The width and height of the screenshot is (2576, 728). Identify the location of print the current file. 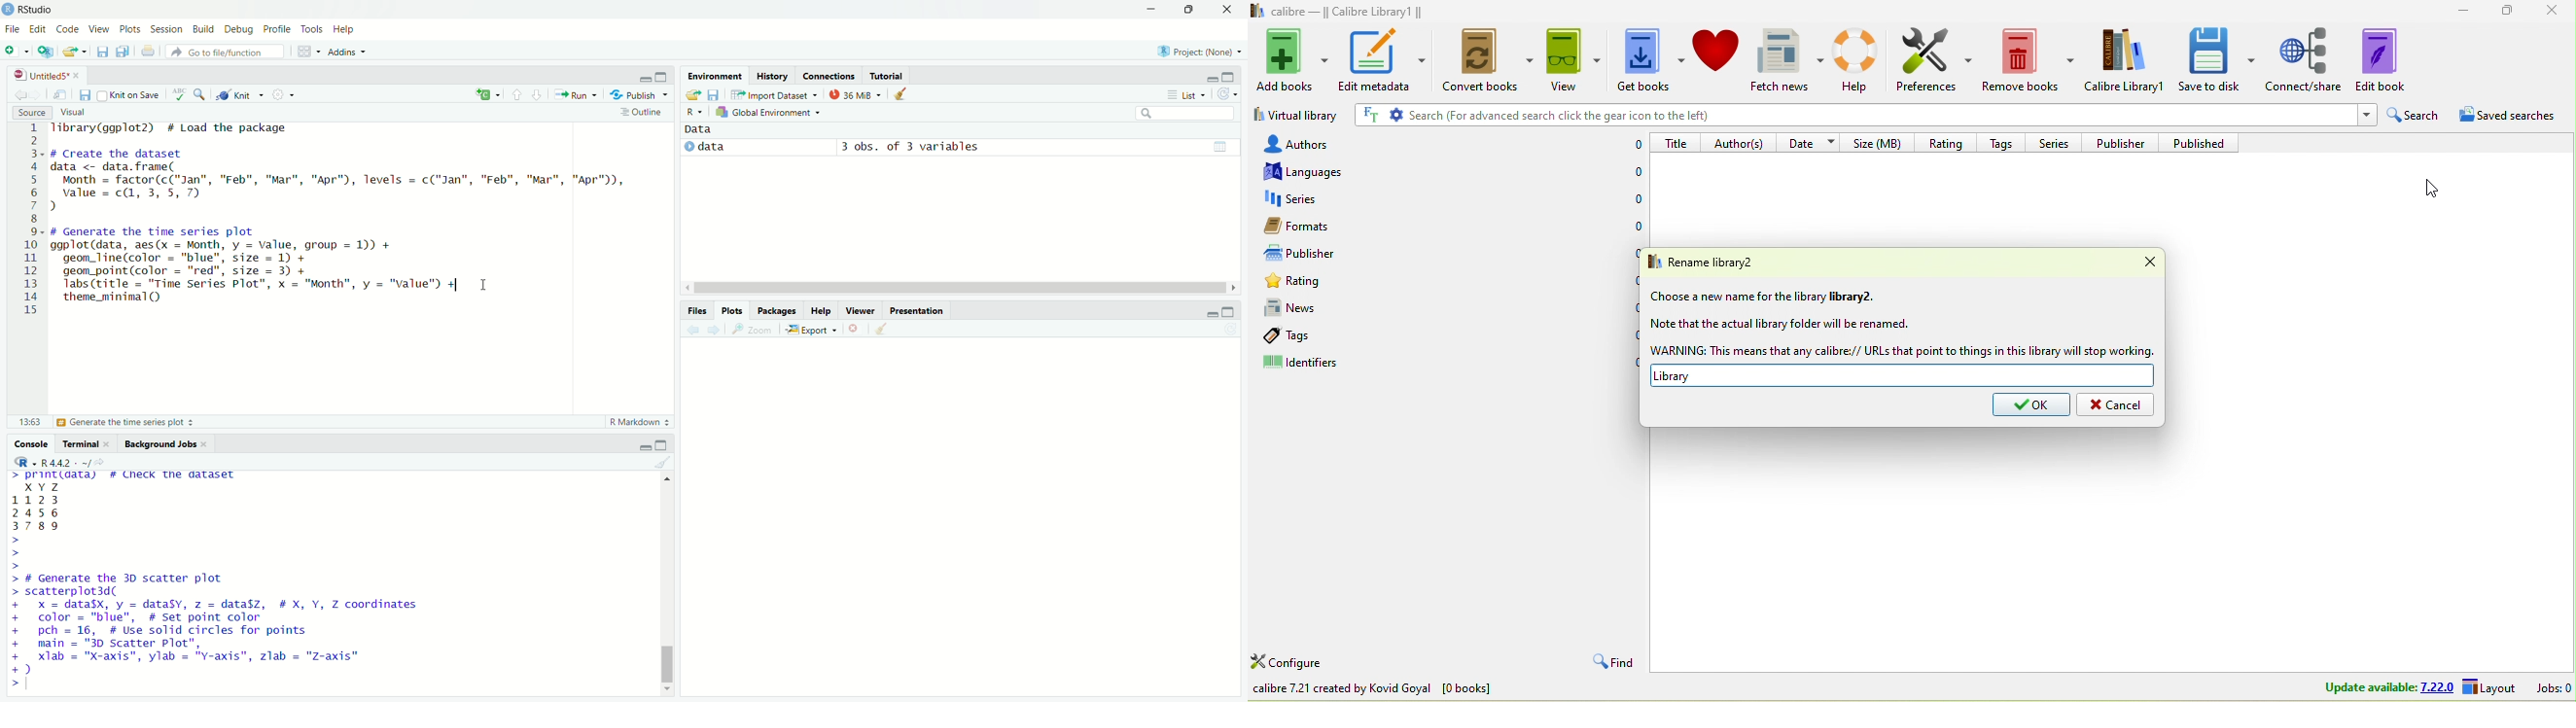
(147, 51).